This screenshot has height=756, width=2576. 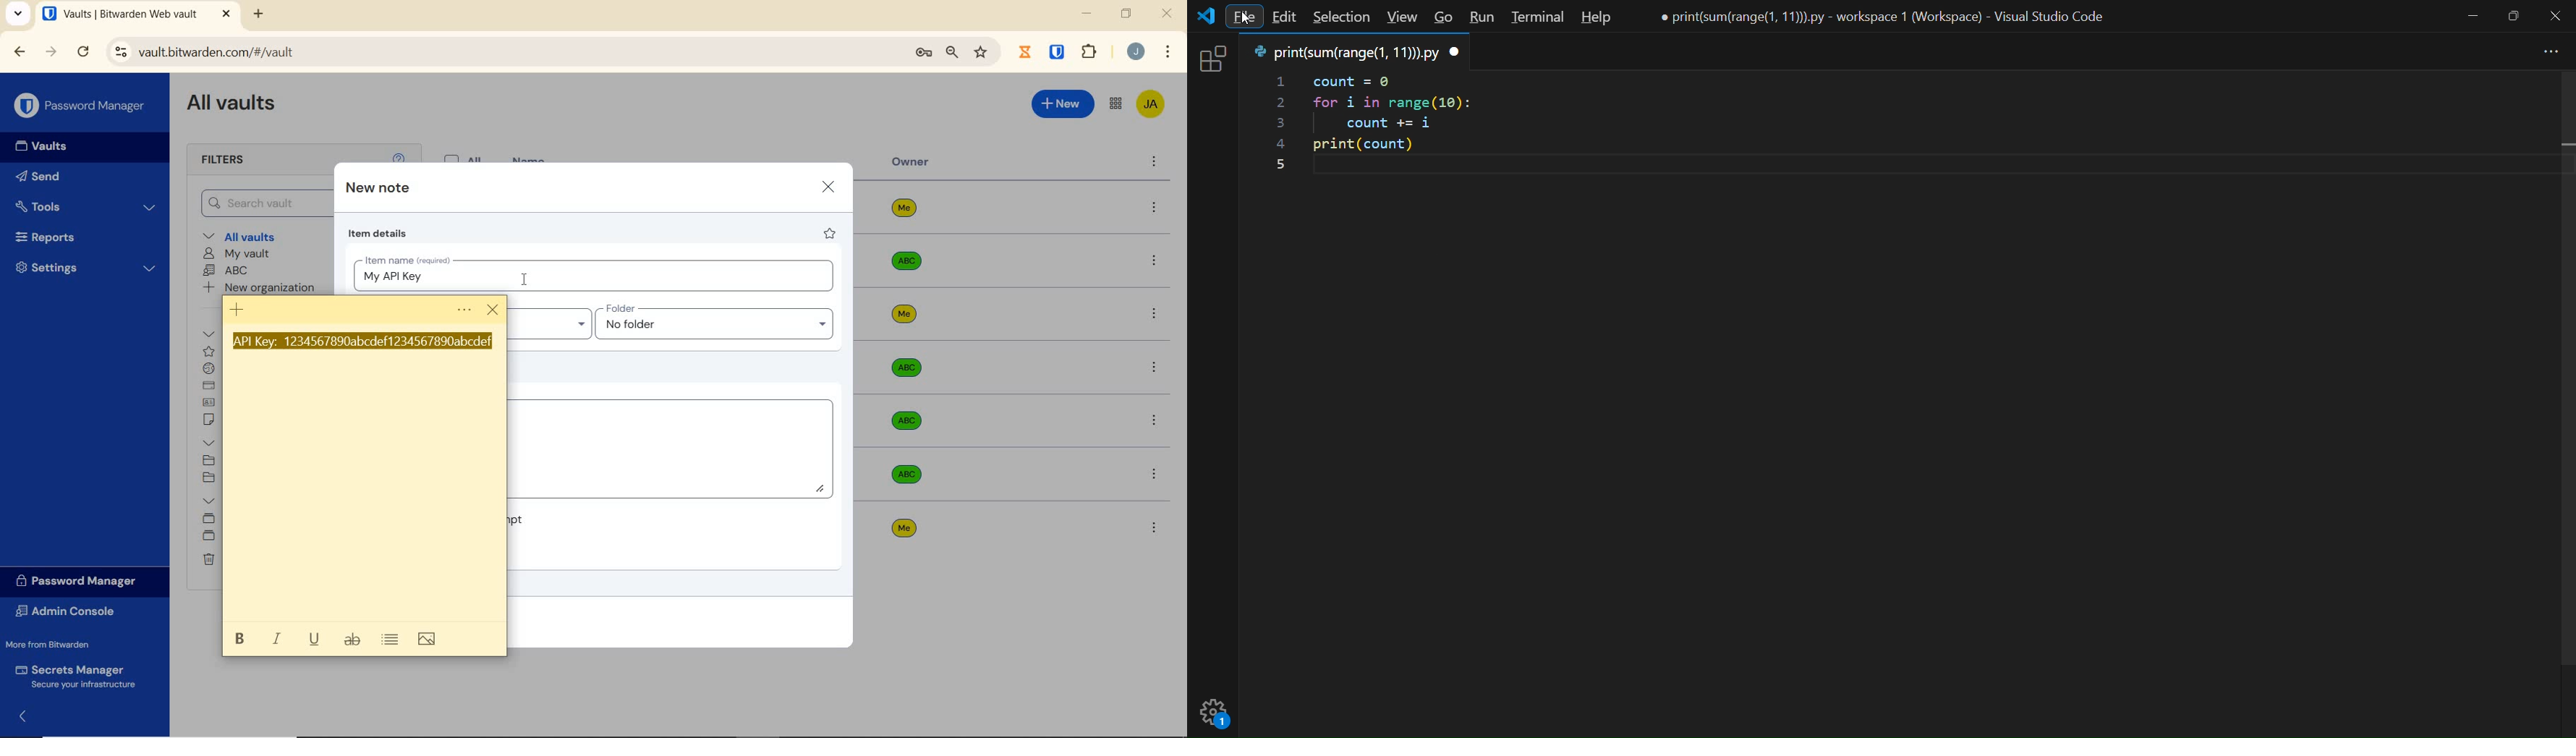 I want to click on Api Key highlighted, so click(x=364, y=341).